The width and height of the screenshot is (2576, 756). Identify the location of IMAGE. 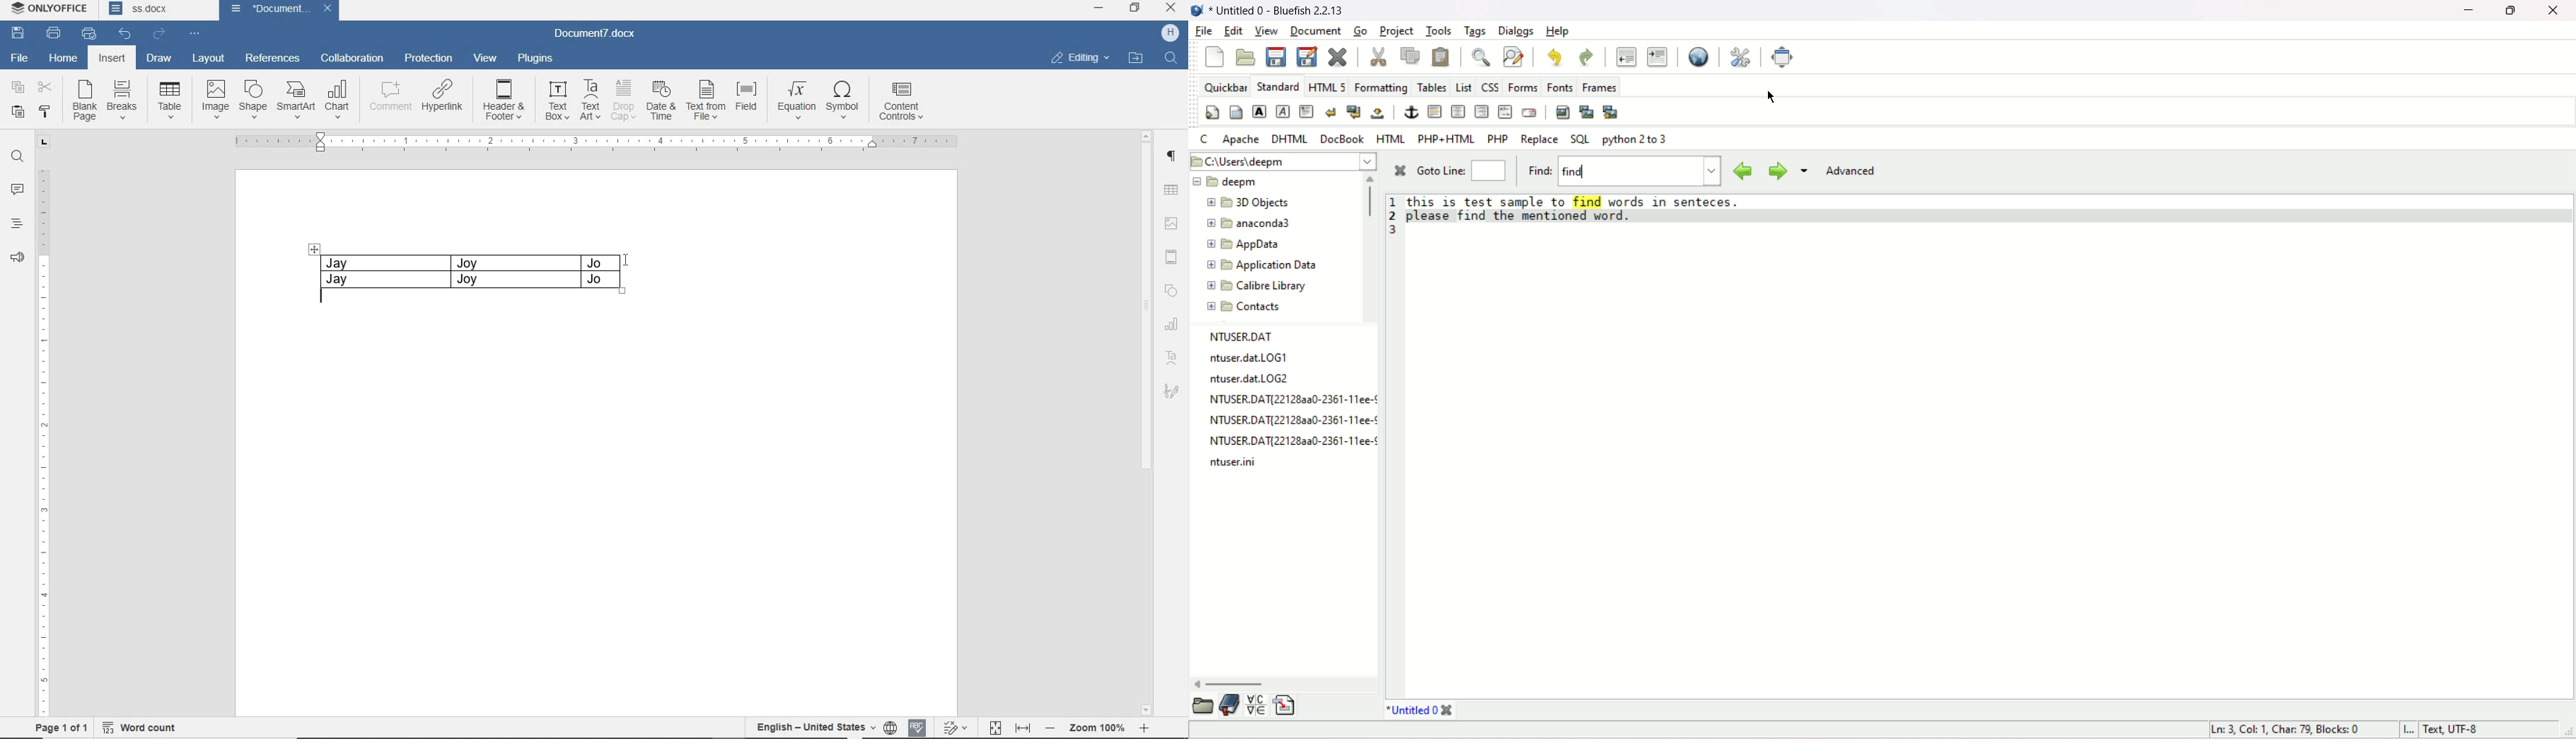
(214, 99).